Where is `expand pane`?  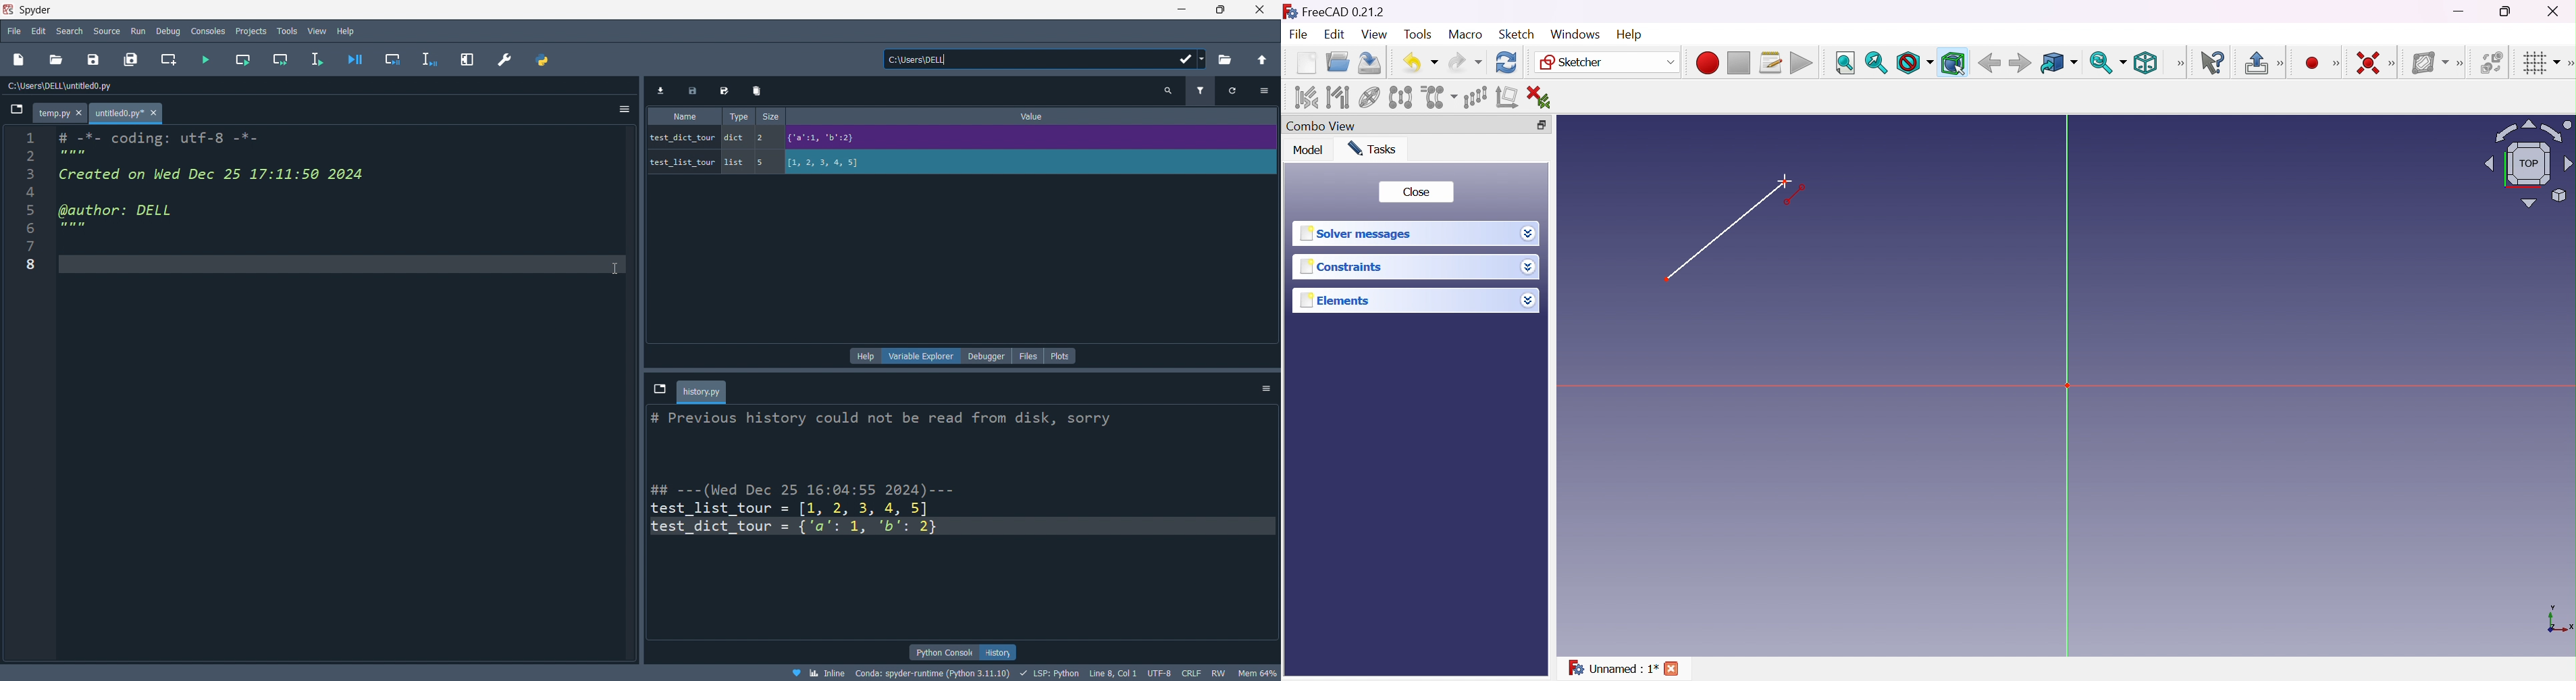
expand pane is located at coordinates (470, 58).